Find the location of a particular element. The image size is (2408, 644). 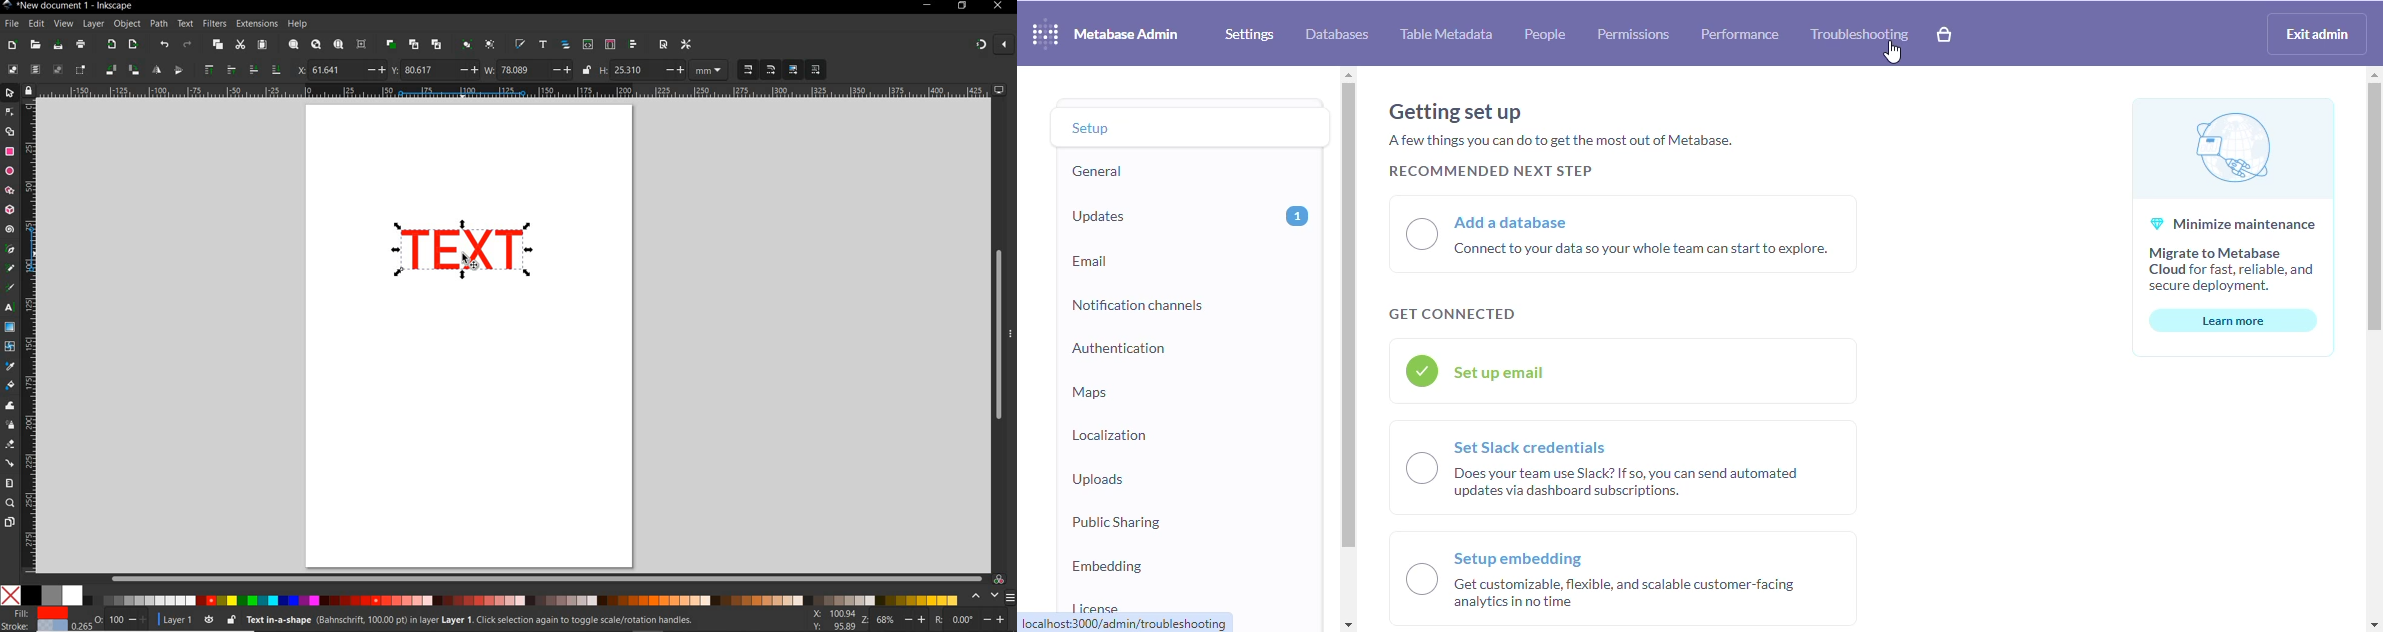

people is located at coordinates (1545, 34).